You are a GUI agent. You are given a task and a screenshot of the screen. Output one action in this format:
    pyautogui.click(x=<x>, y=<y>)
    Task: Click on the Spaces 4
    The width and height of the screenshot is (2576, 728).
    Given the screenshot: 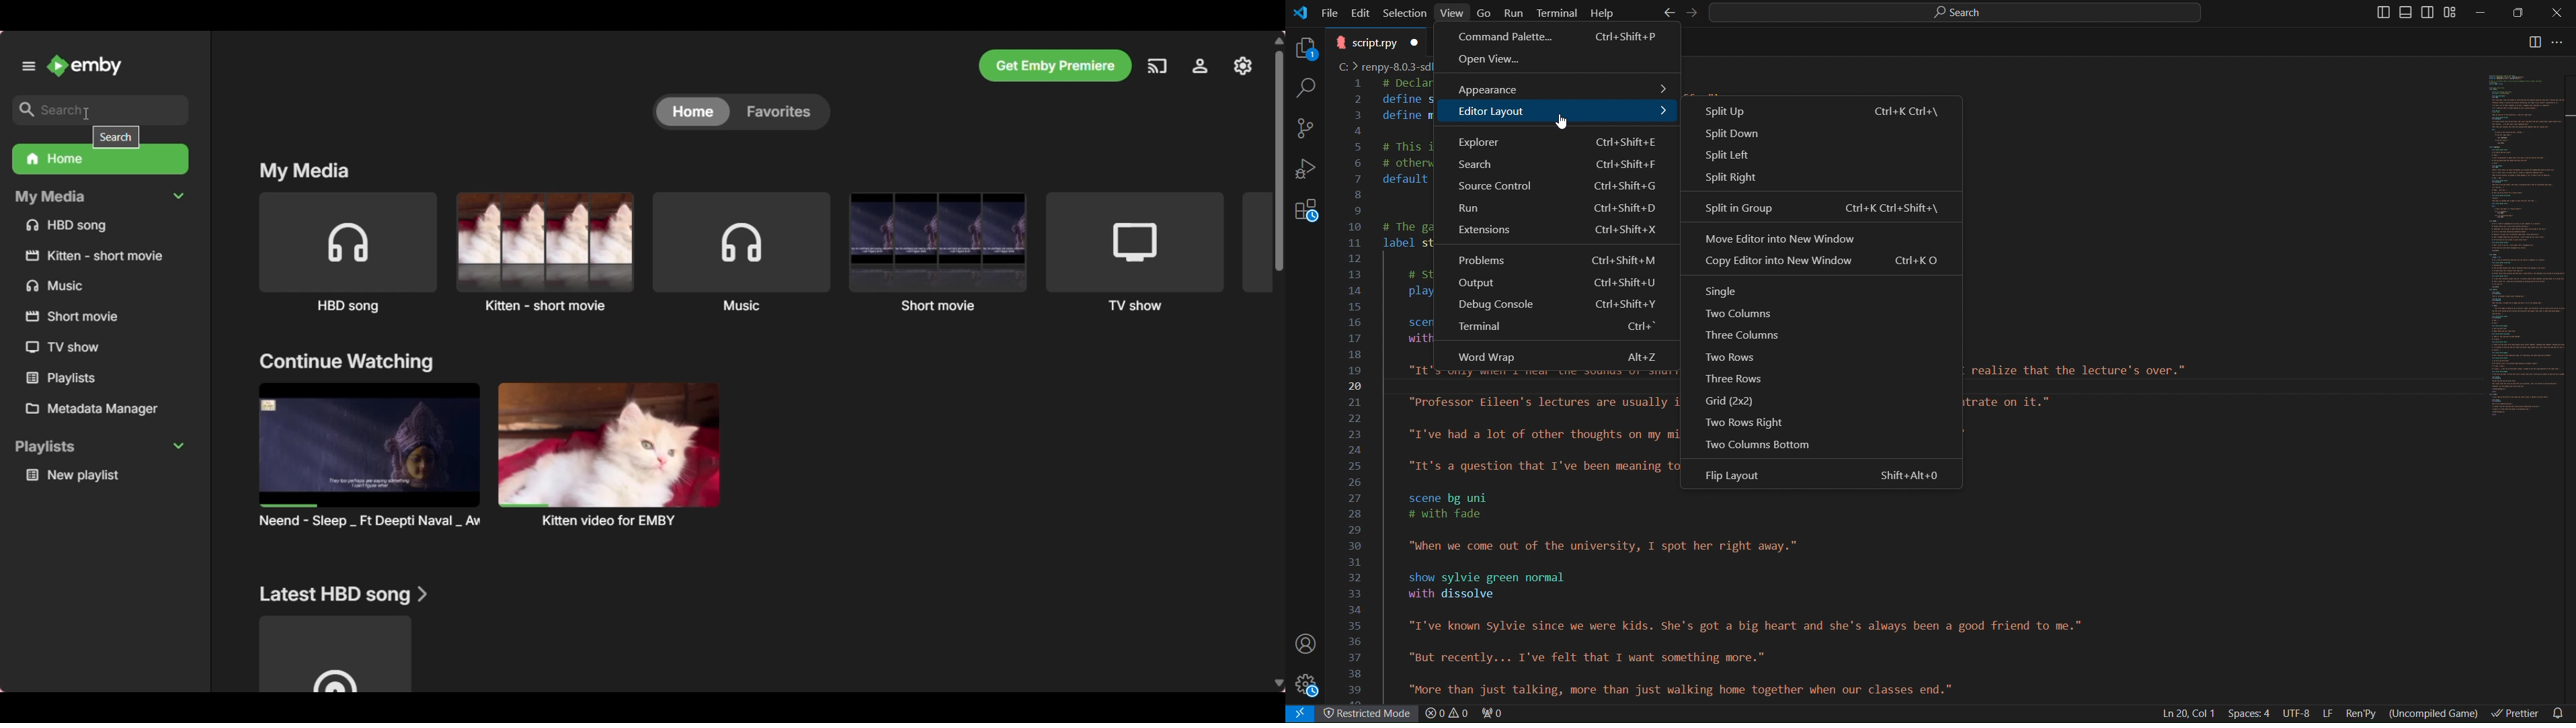 What is the action you would take?
    pyautogui.click(x=2251, y=714)
    